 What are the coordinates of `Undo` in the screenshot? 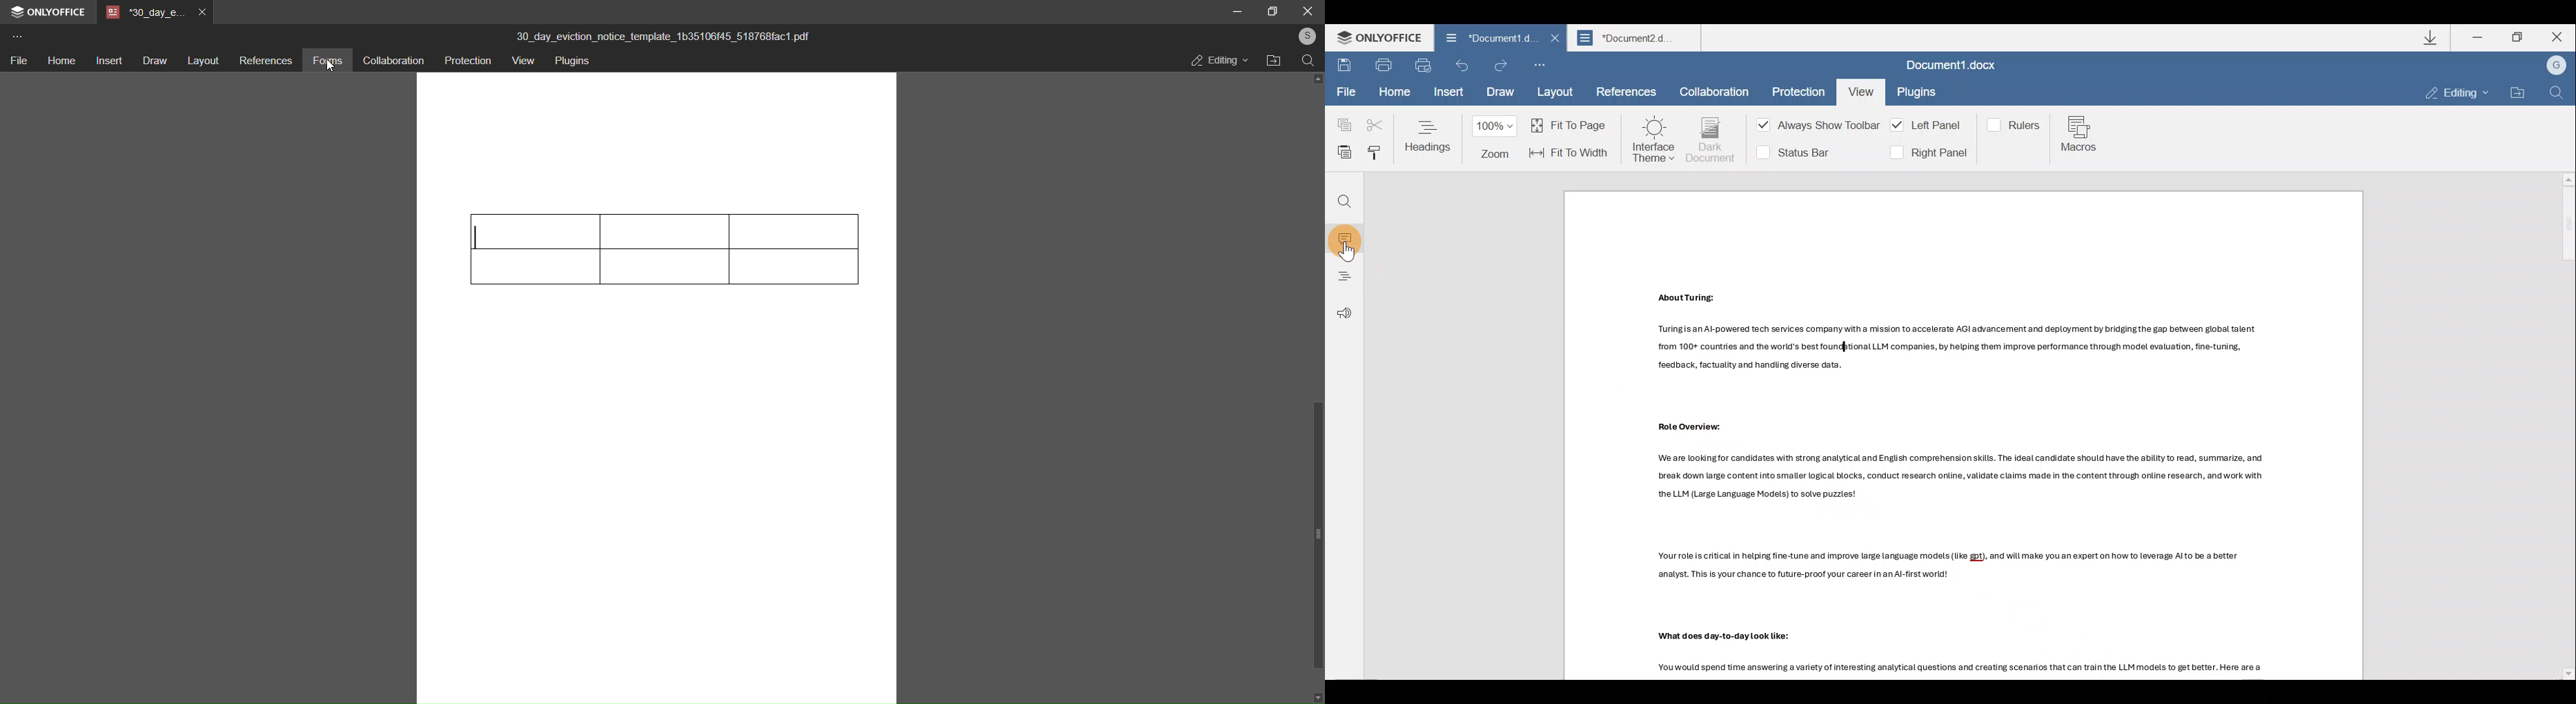 It's located at (1463, 69).